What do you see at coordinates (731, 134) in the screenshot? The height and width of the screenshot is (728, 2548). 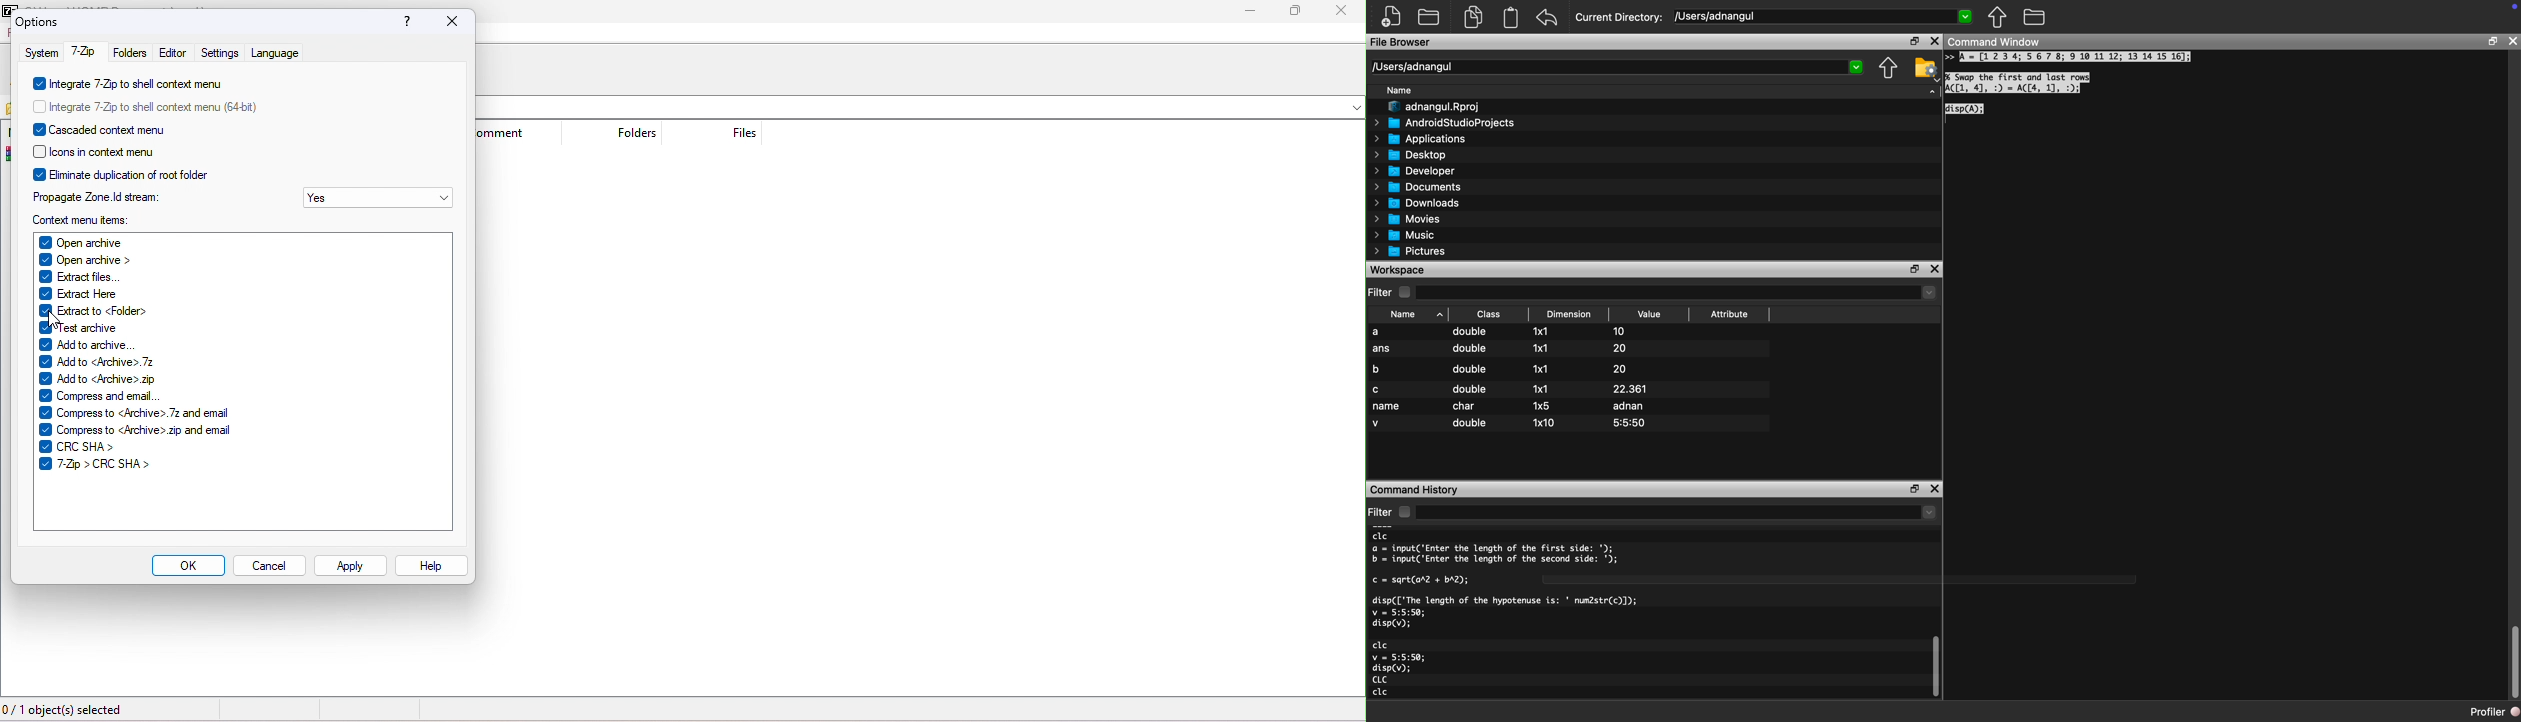 I see `files` at bounding box center [731, 134].